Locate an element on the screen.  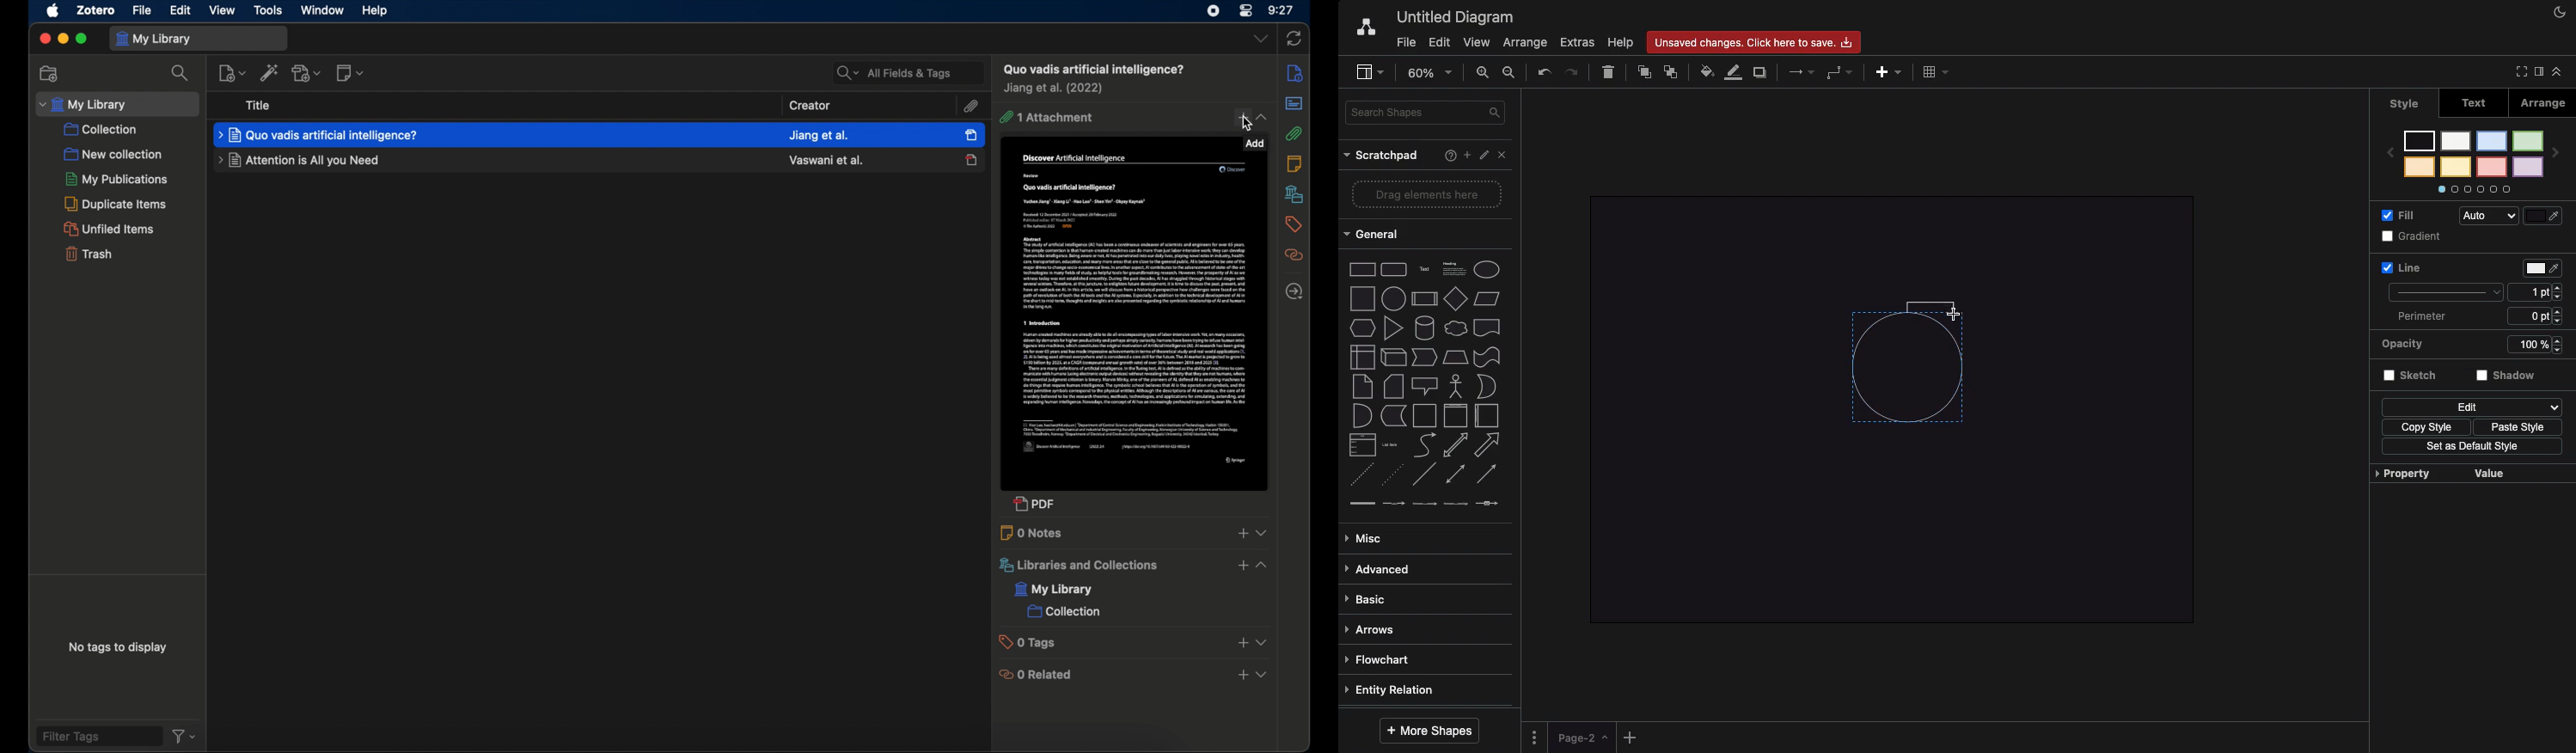
creator is located at coordinates (812, 105).